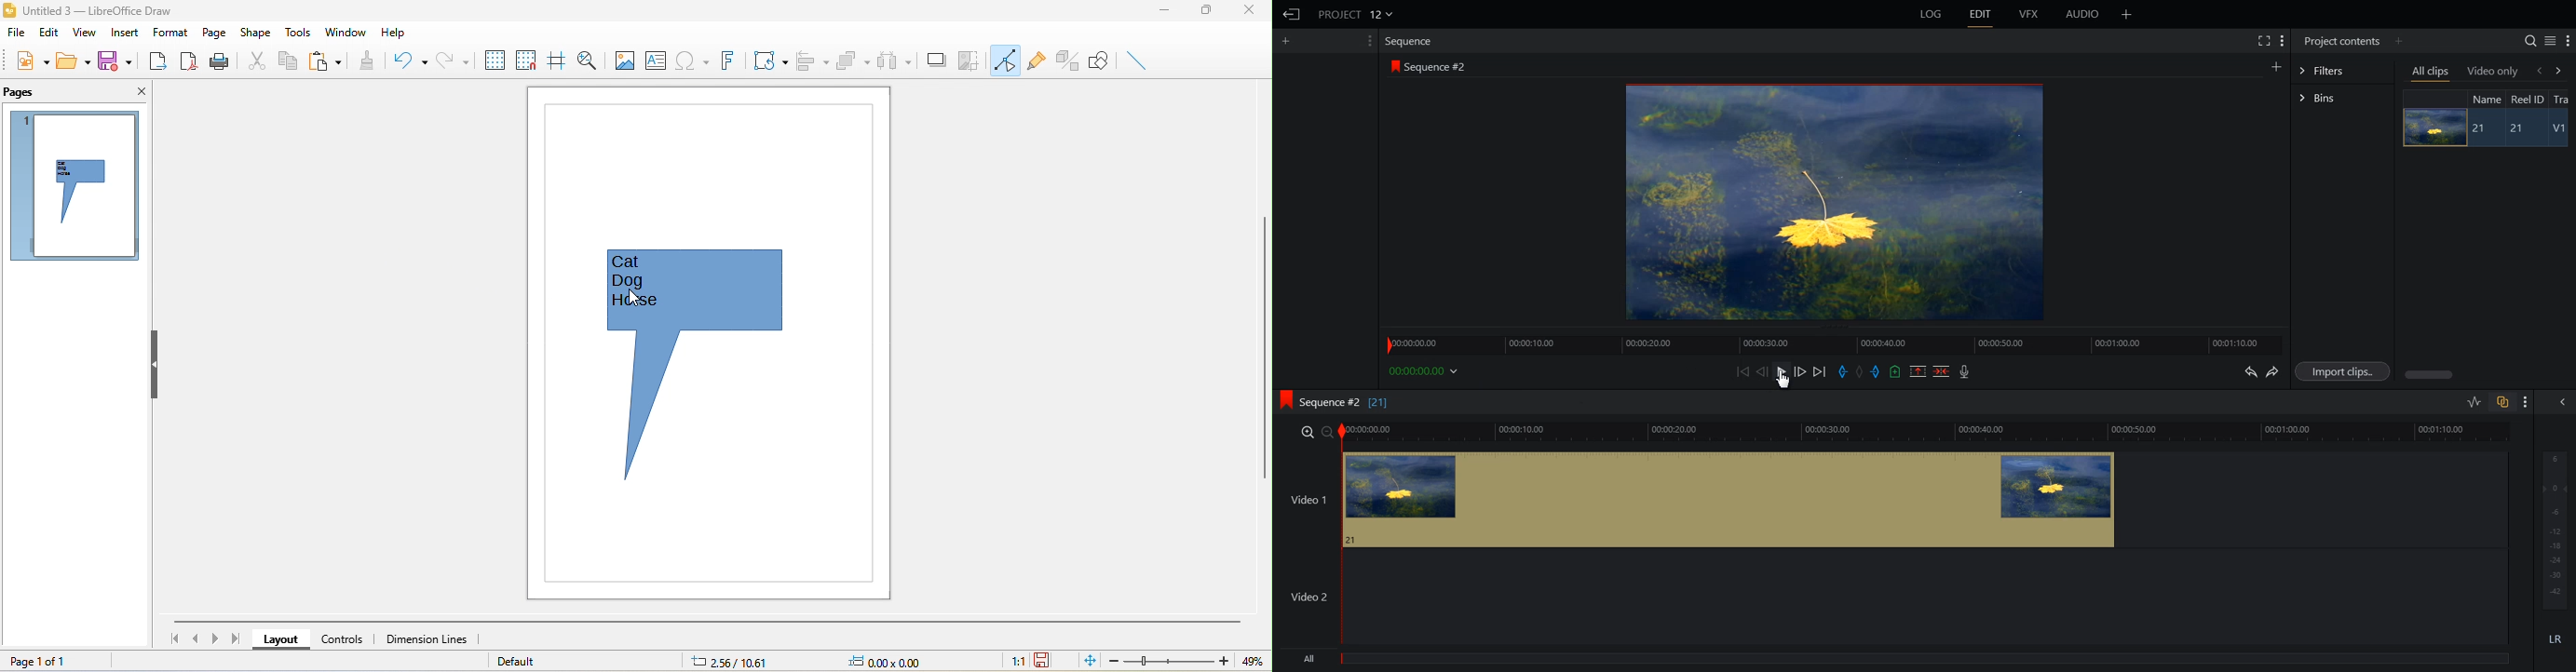 The height and width of the screenshot is (672, 2576). I want to click on shadow, so click(935, 63).